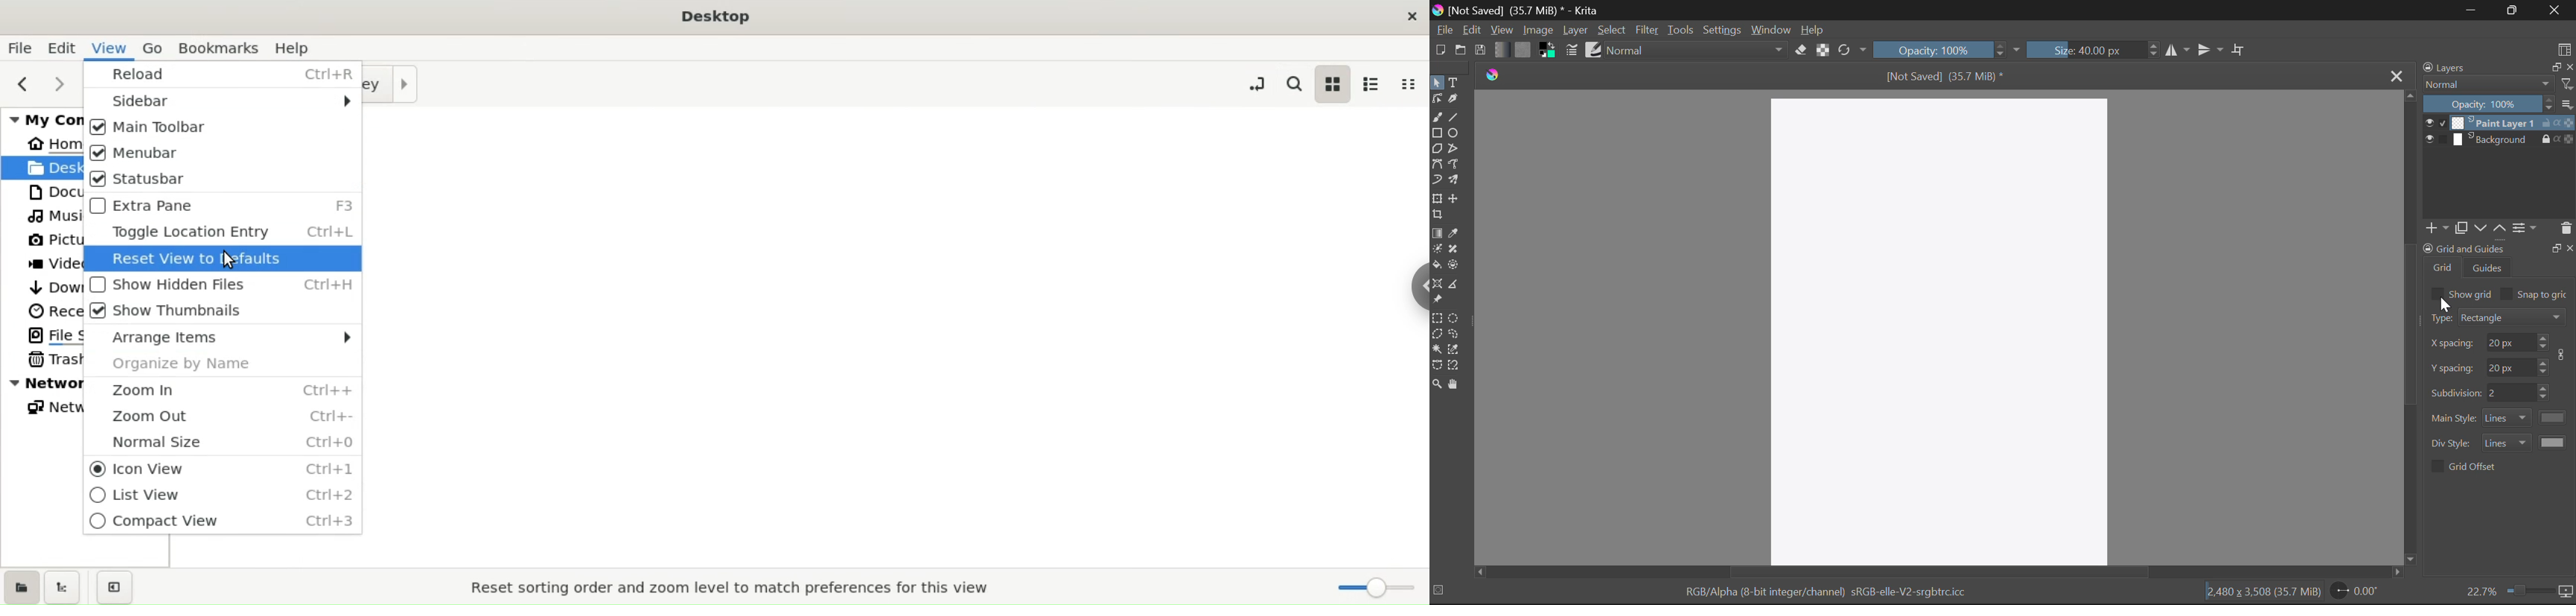  I want to click on Eraser, so click(1801, 50).